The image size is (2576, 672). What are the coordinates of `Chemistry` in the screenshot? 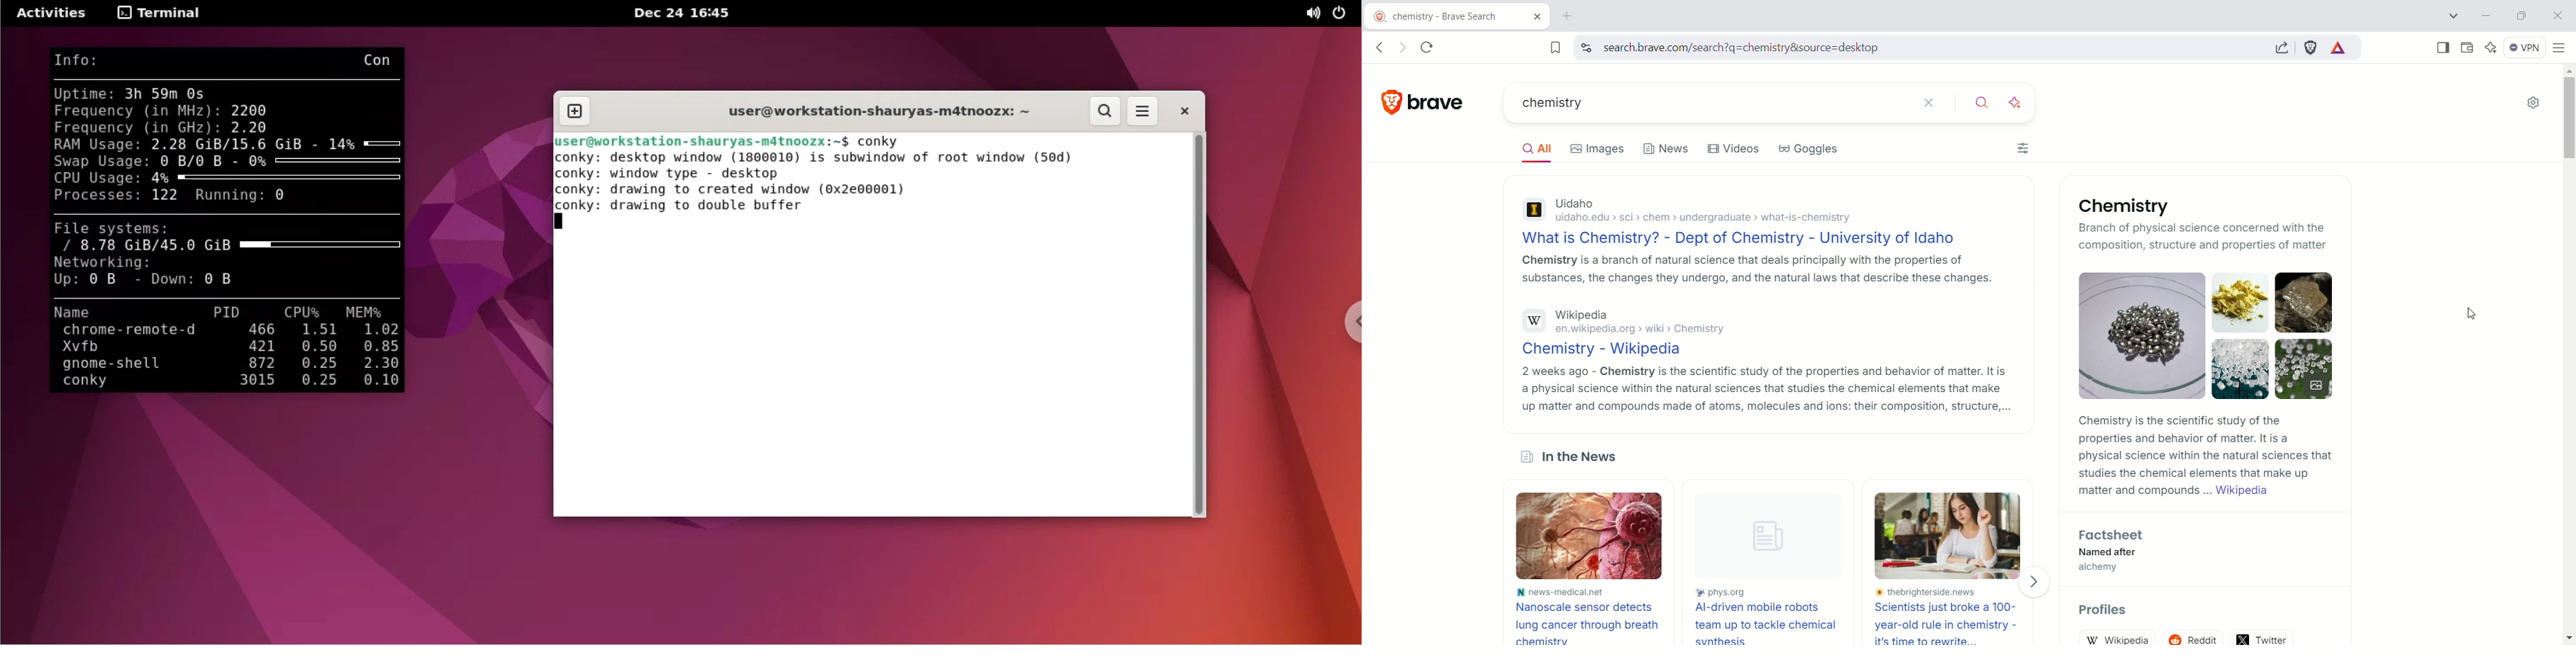 It's located at (2120, 206).